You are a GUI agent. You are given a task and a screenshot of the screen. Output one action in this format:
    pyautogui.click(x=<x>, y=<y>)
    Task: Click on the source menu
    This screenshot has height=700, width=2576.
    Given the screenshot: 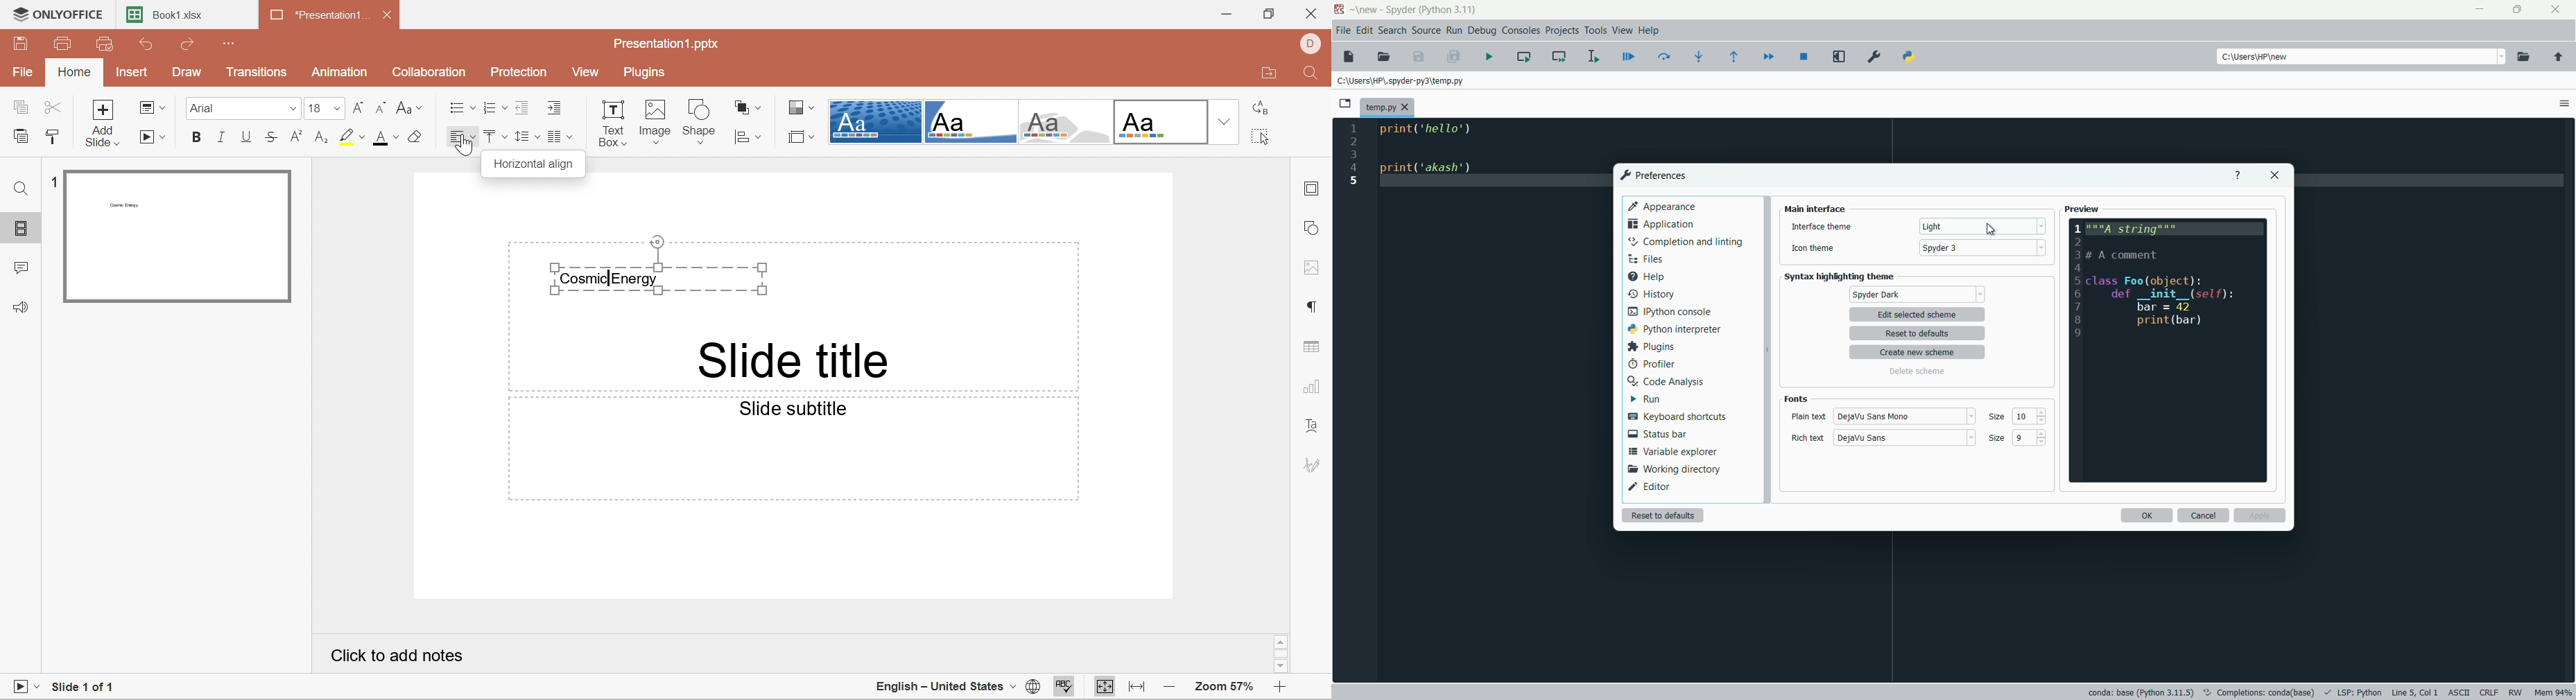 What is the action you would take?
    pyautogui.click(x=1427, y=30)
    